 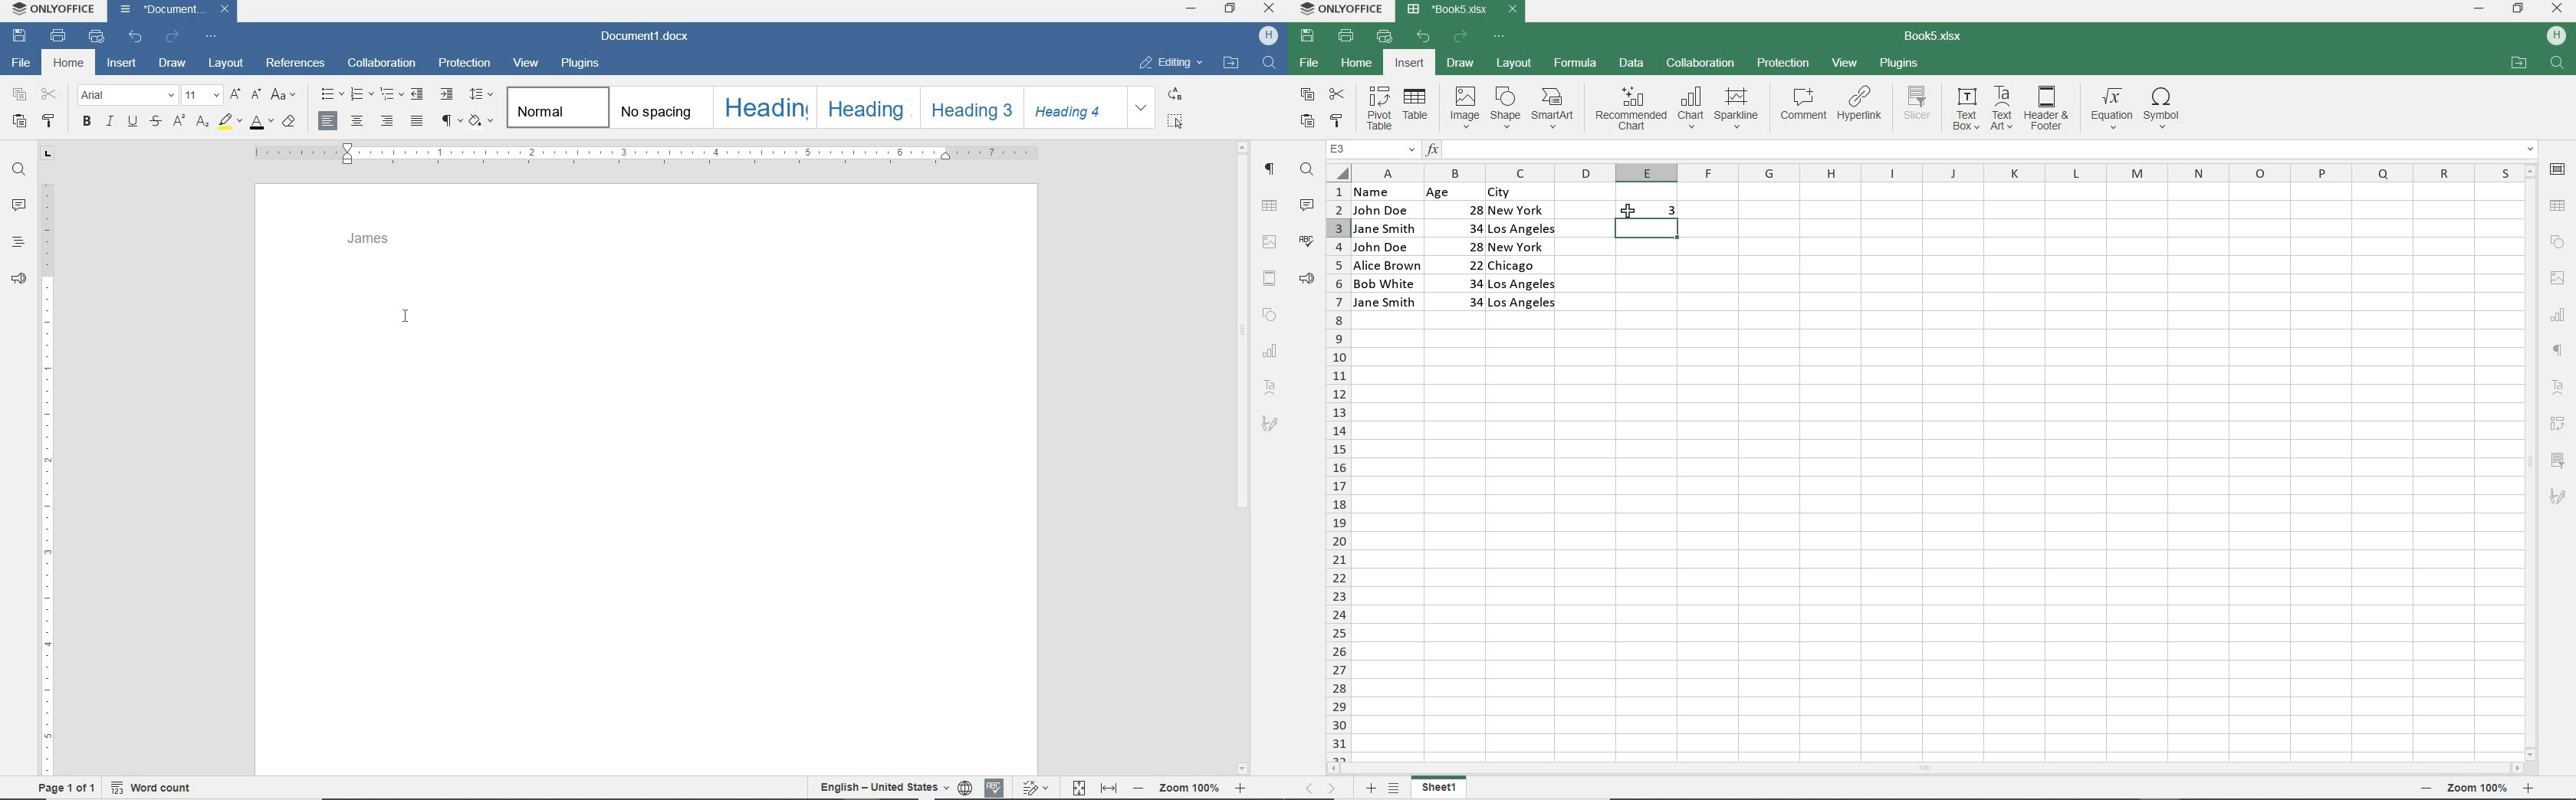 I want to click on SYMBOL, so click(x=2167, y=108).